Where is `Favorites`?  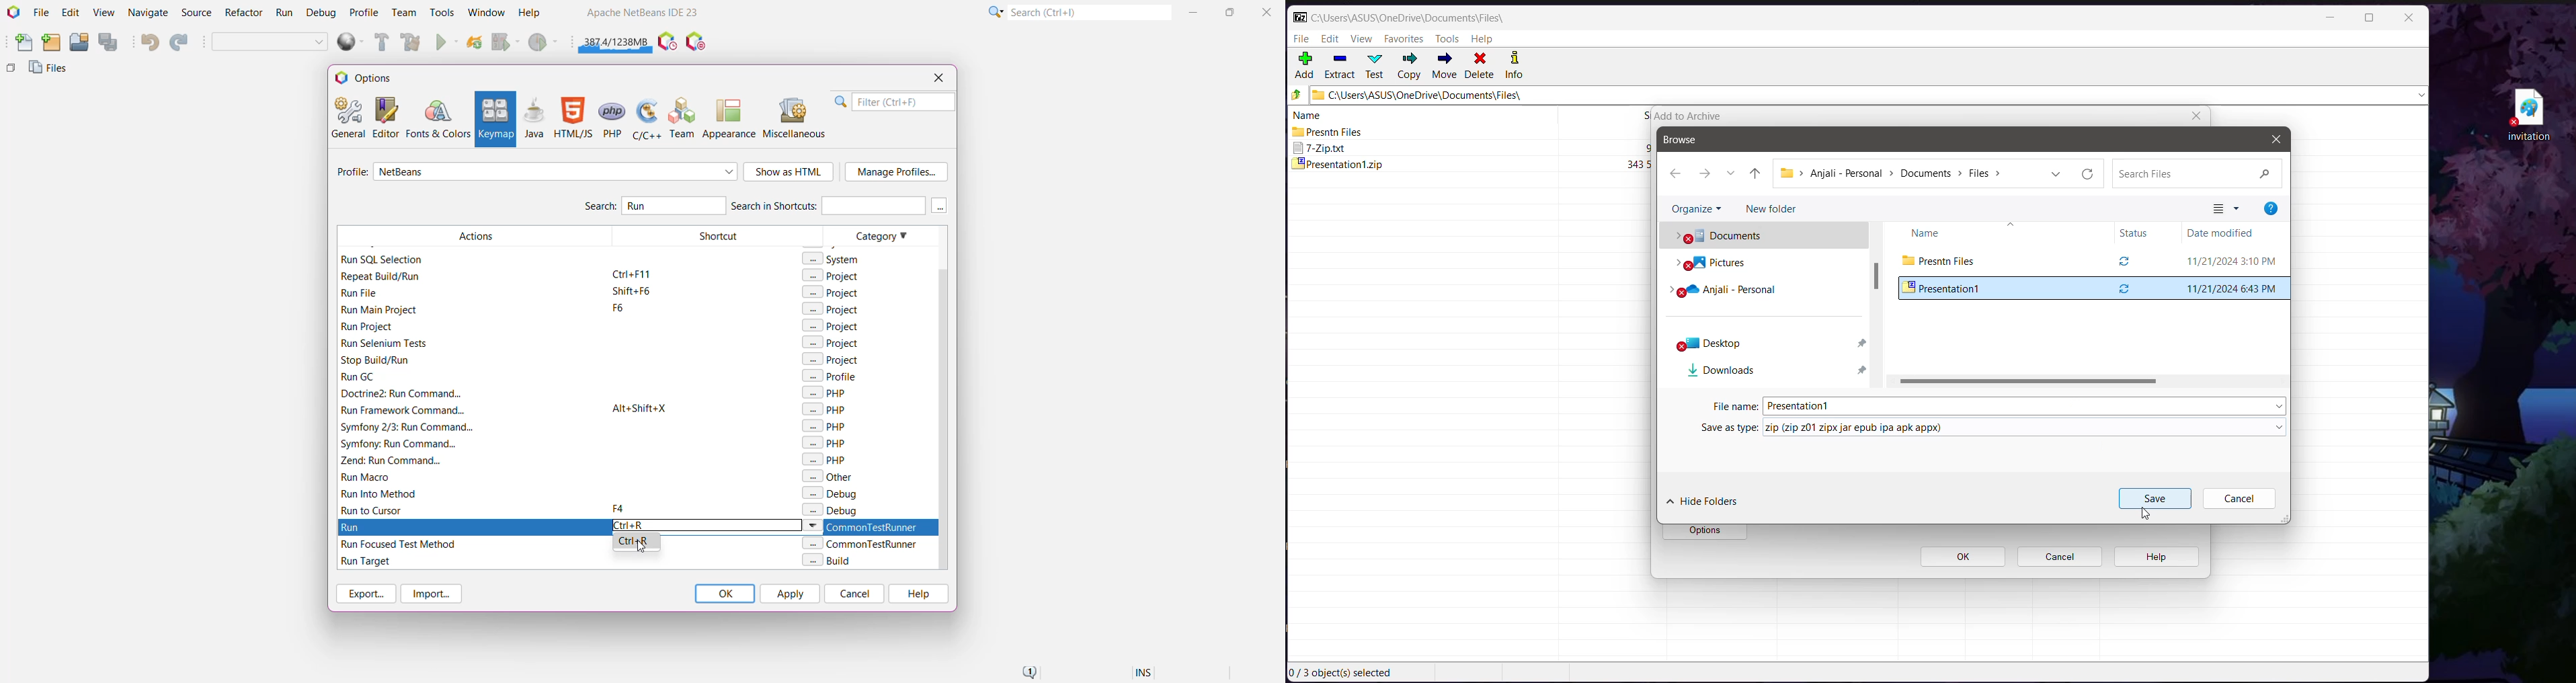
Favorites is located at coordinates (1404, 40).